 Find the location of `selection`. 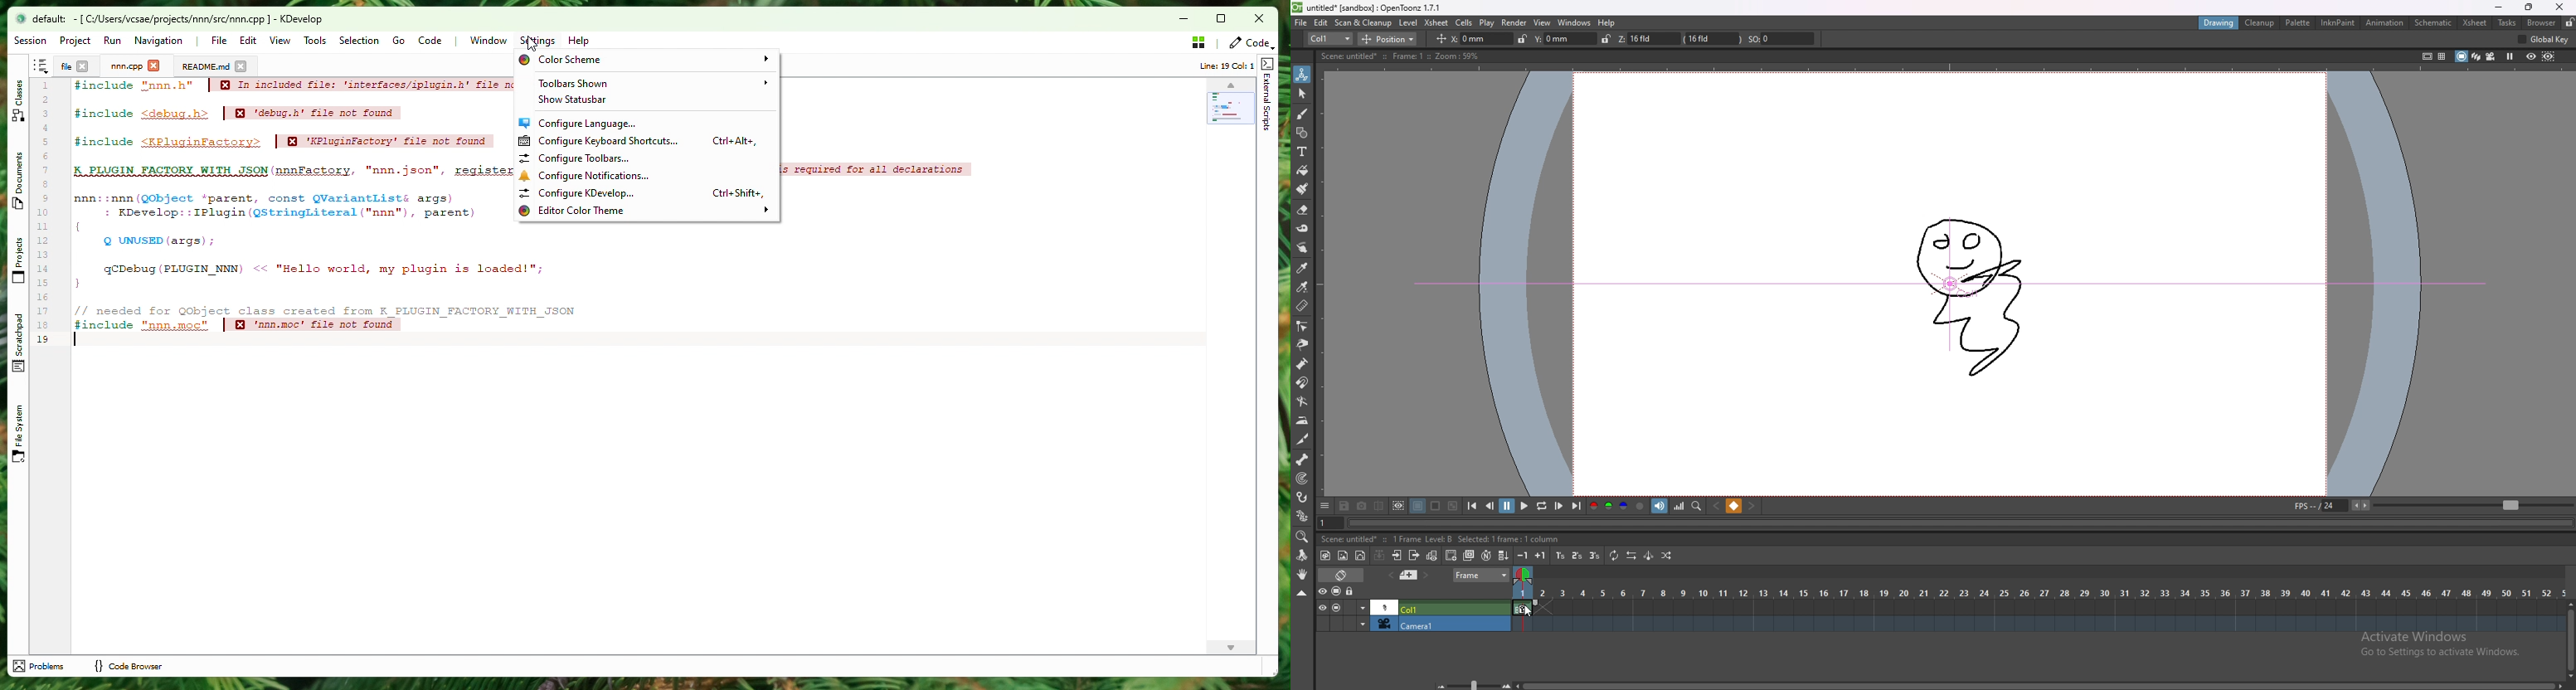

selection is located at coordinates (1303, 94).